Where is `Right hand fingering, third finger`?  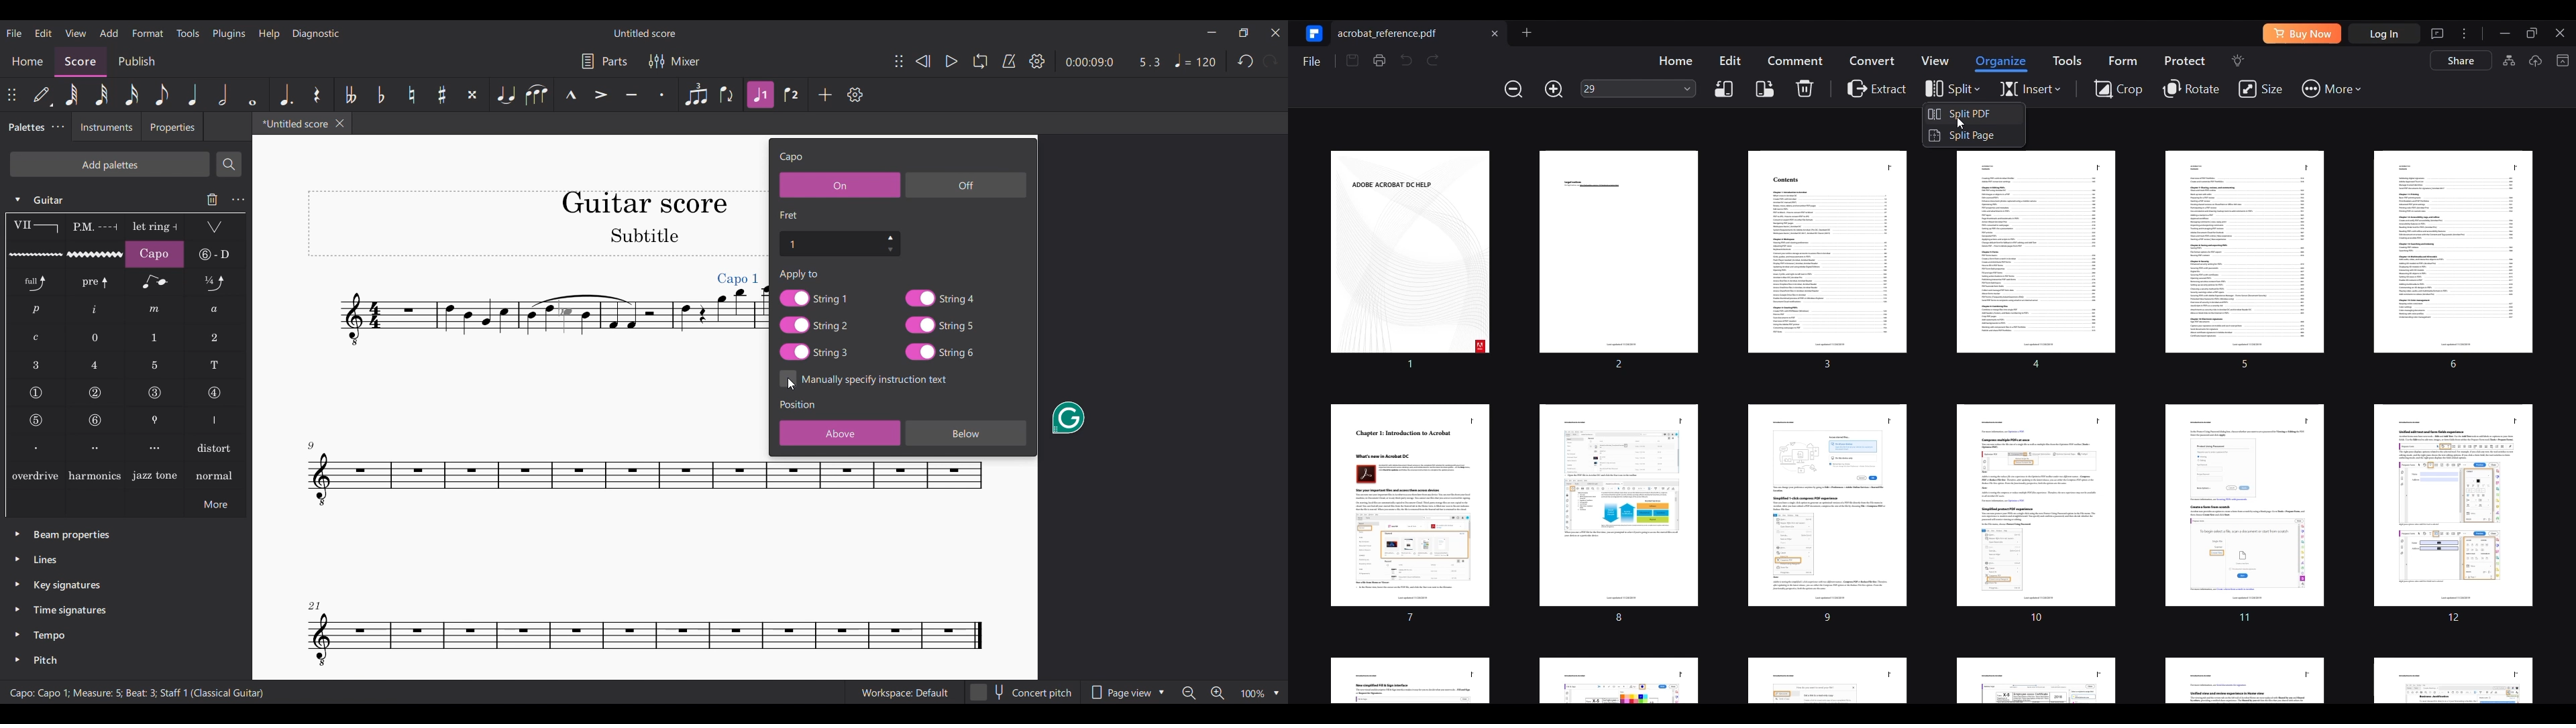
Right hand fingering, third finger is located at coordinates (156, 448).